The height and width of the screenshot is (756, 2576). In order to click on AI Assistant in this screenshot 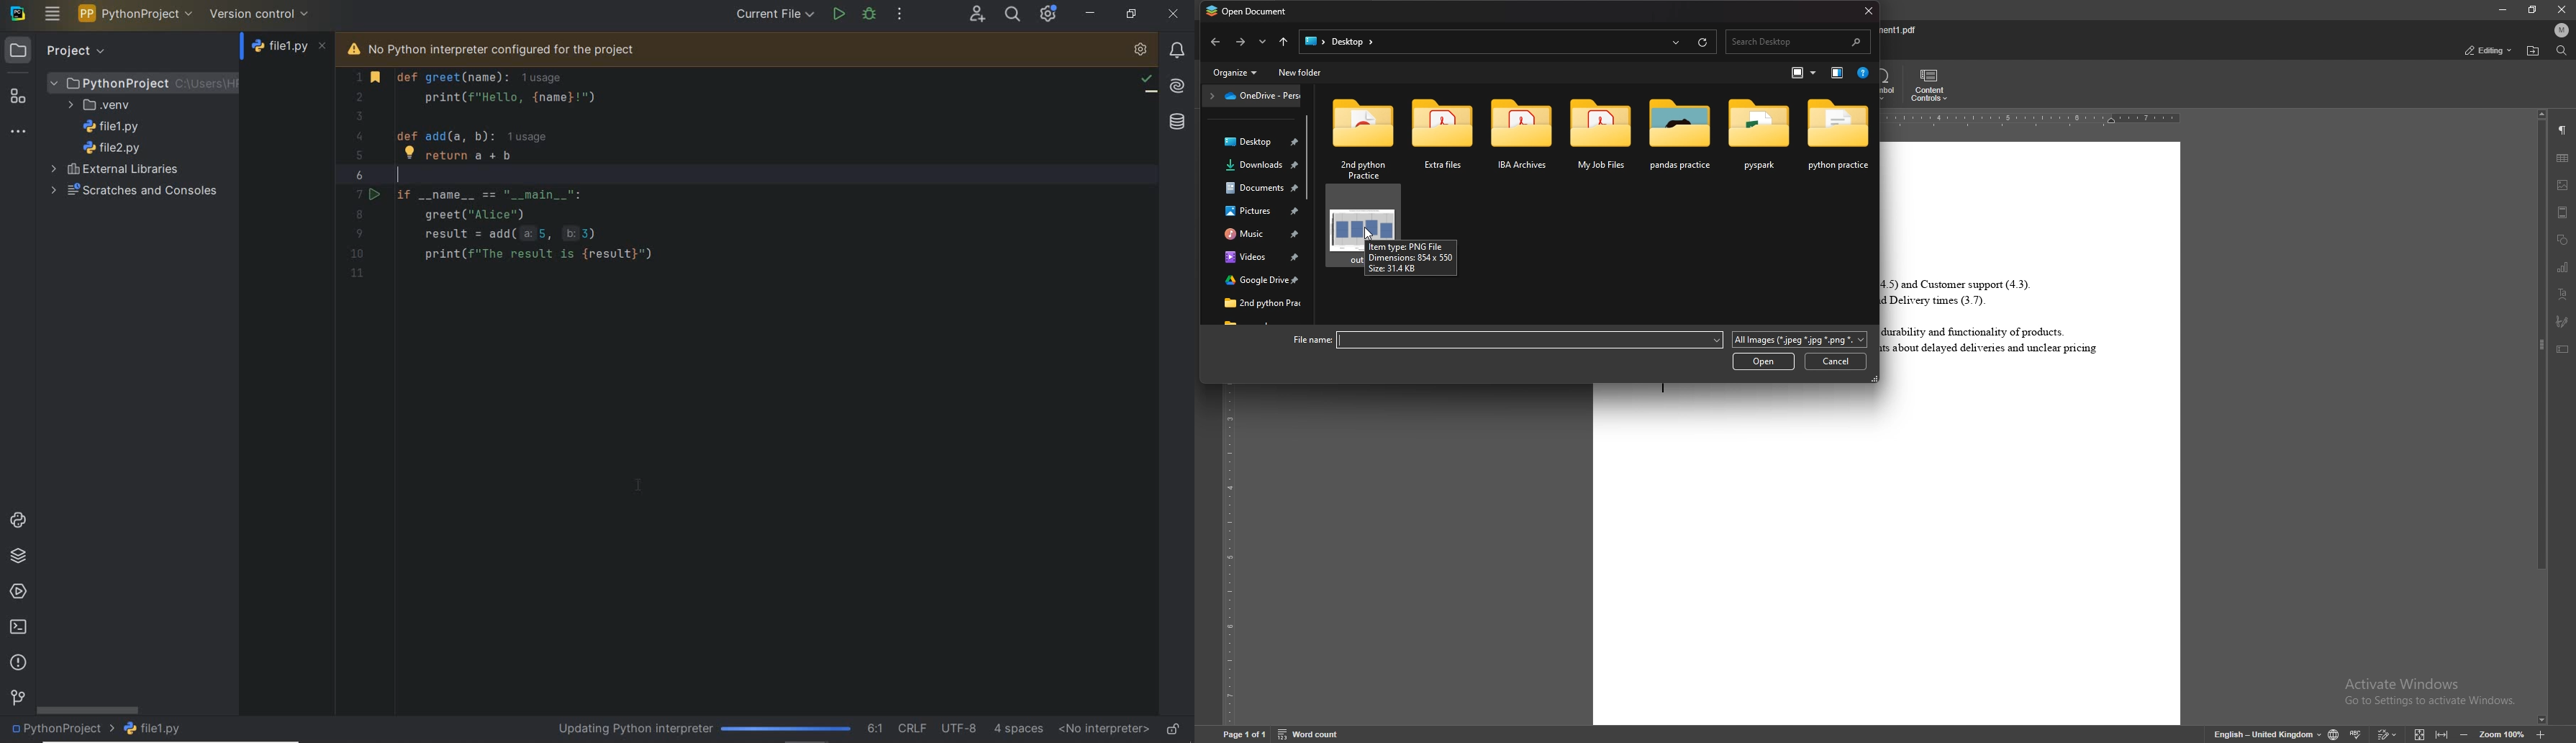, I will do `click(1176, 85)`.